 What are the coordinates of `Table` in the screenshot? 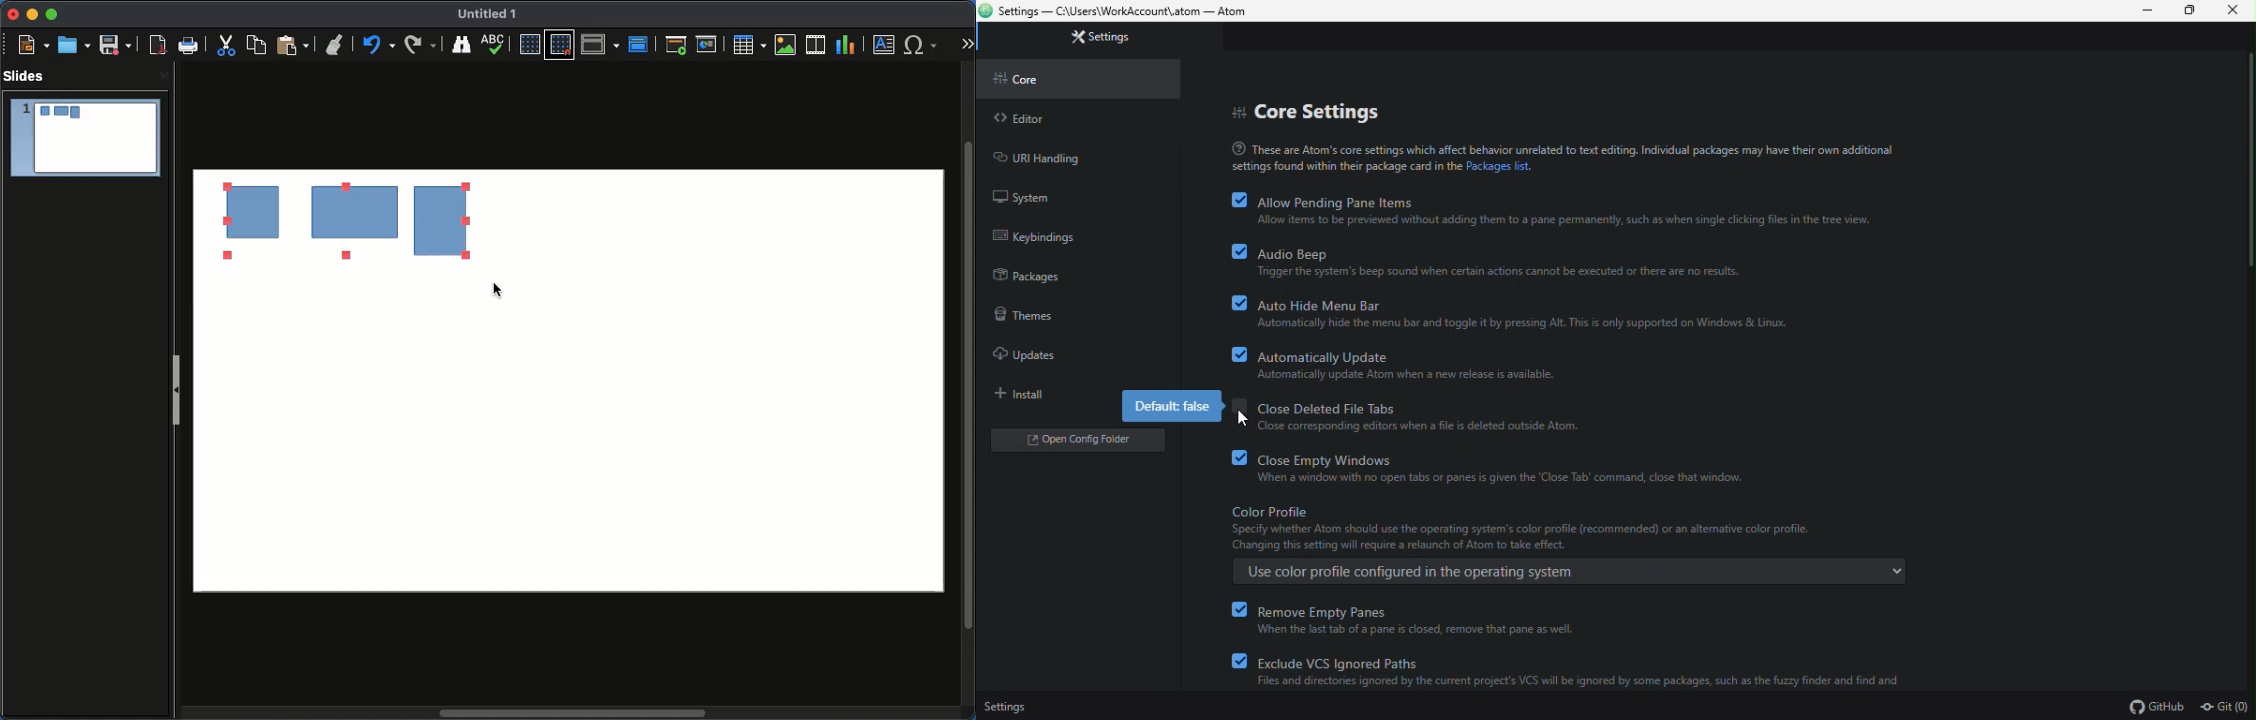 It's located at (750, 45).